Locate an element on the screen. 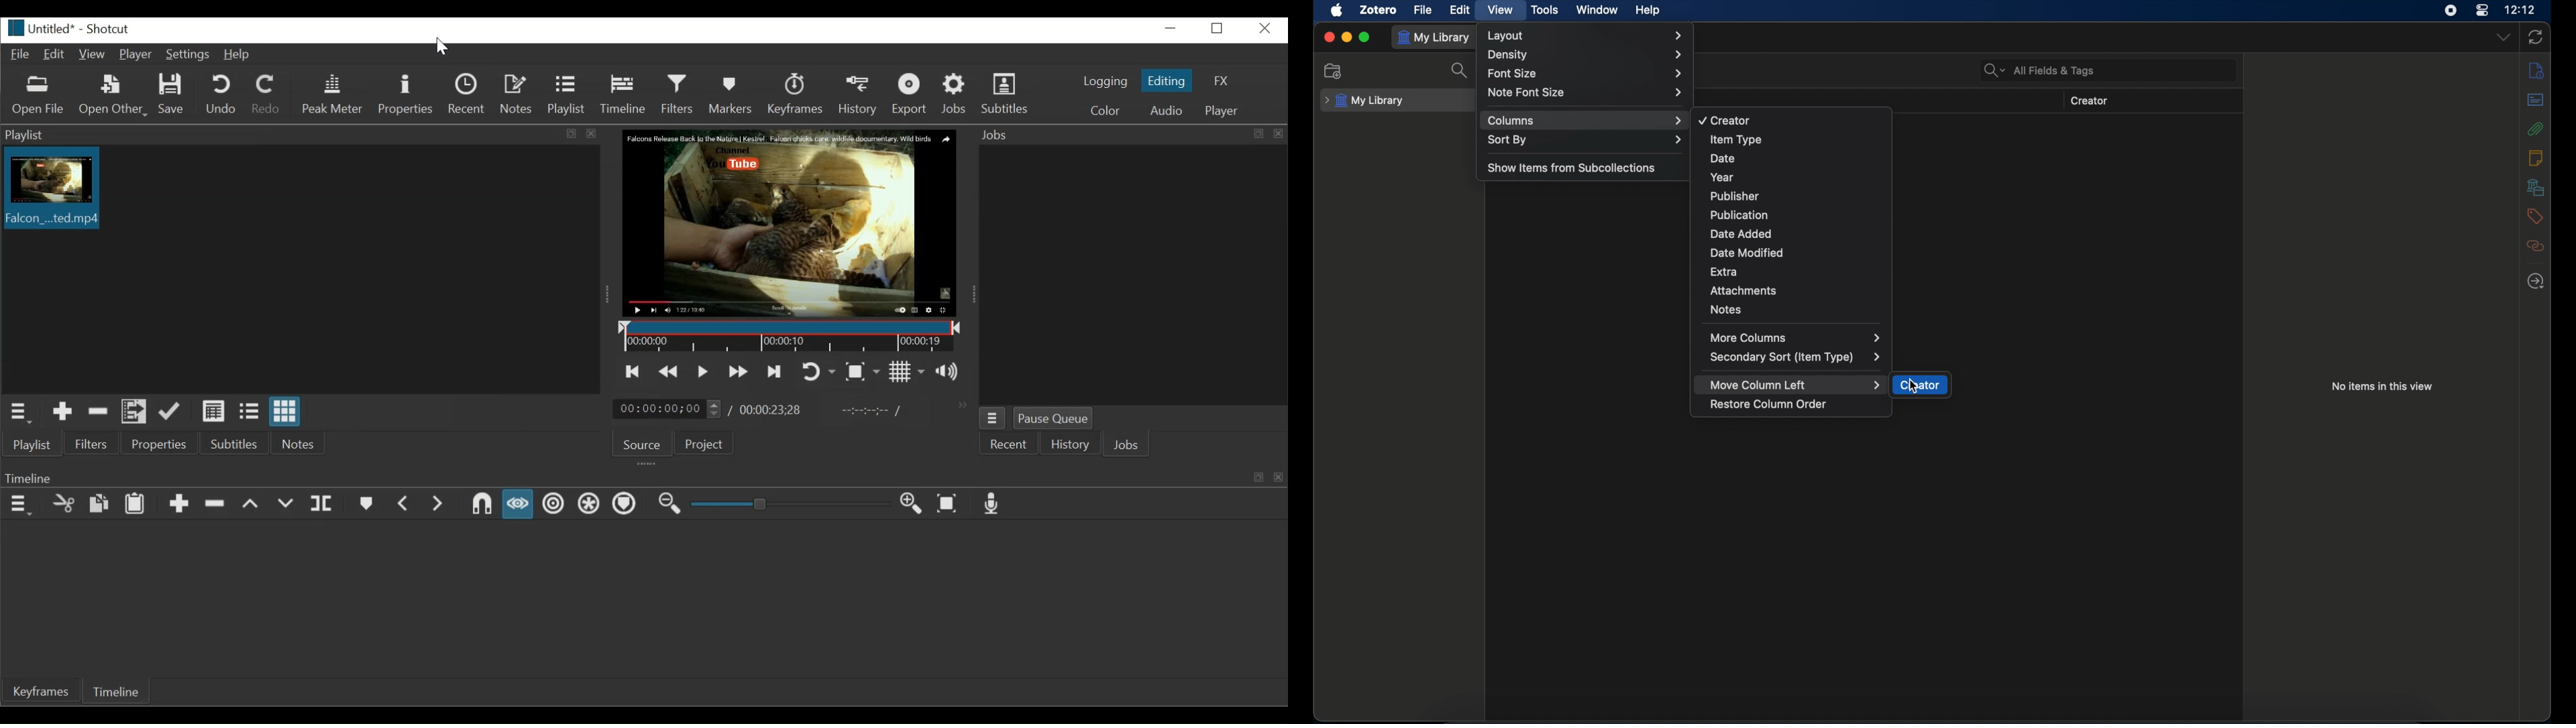  Falcon_ted.mp4(Clip thumbnail) is located at coordinates (49, 188).